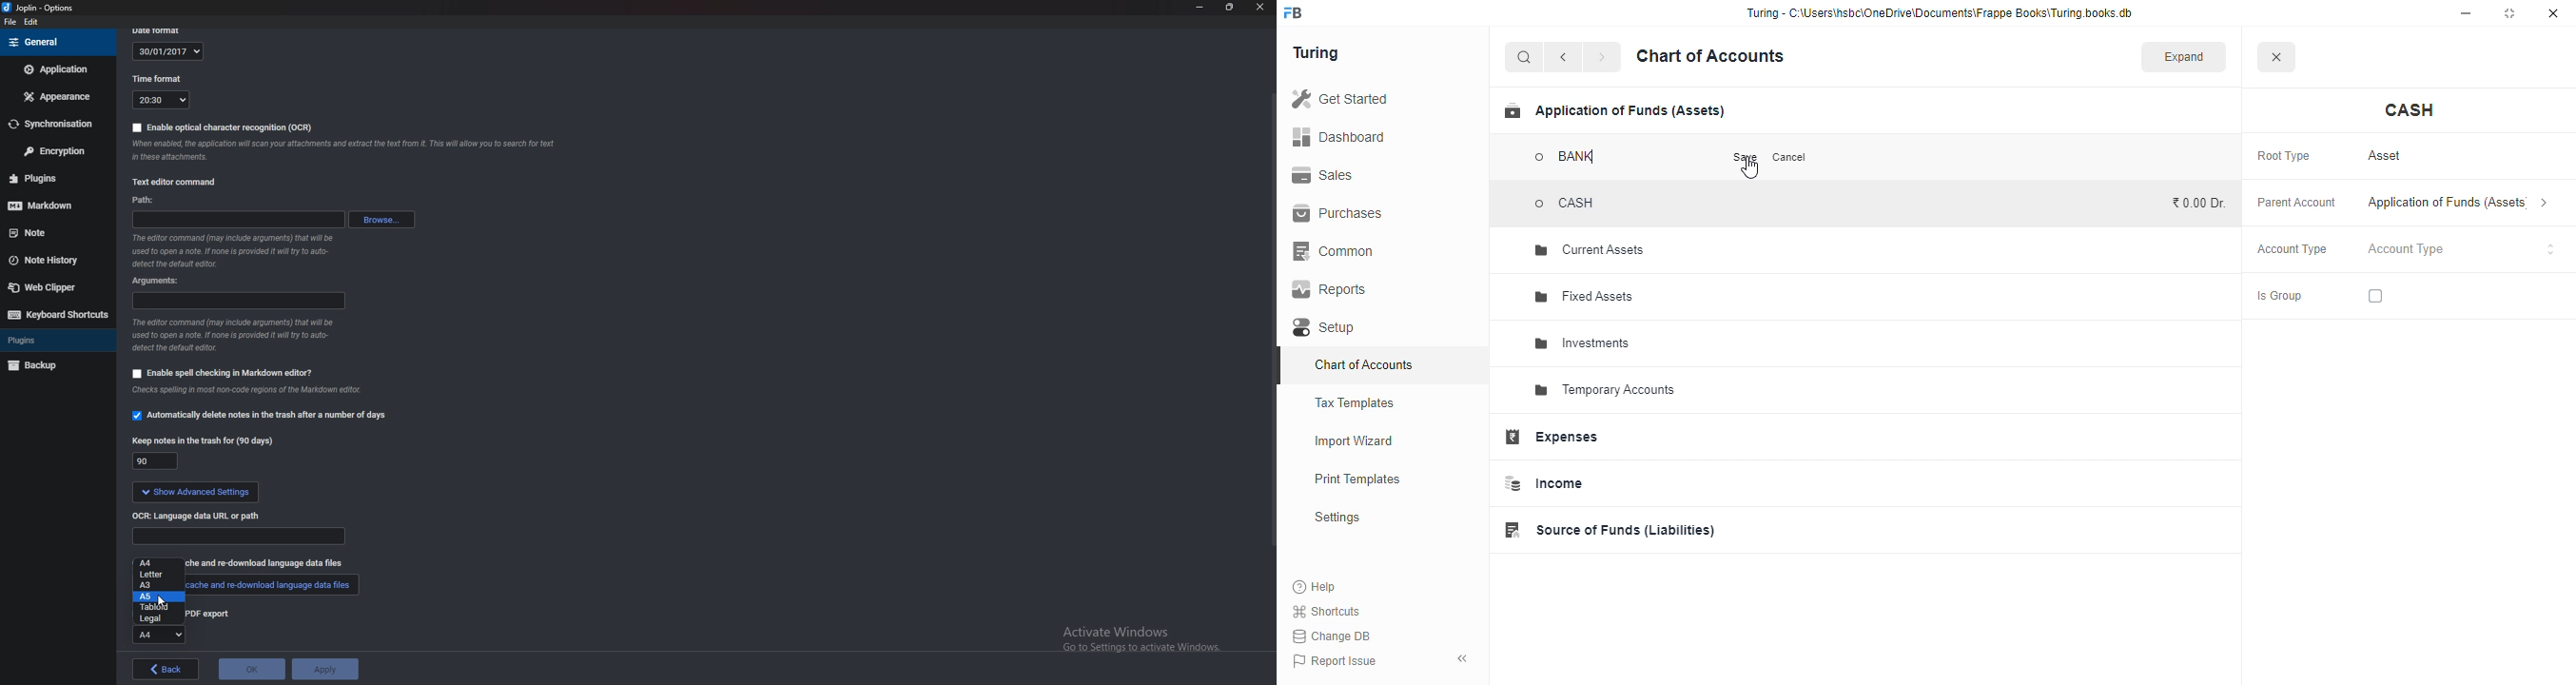 This screenshot has height=700, width=2576. Describe the element at coordinates (2284, 157) in the screenshot. I see `root type` at that location.